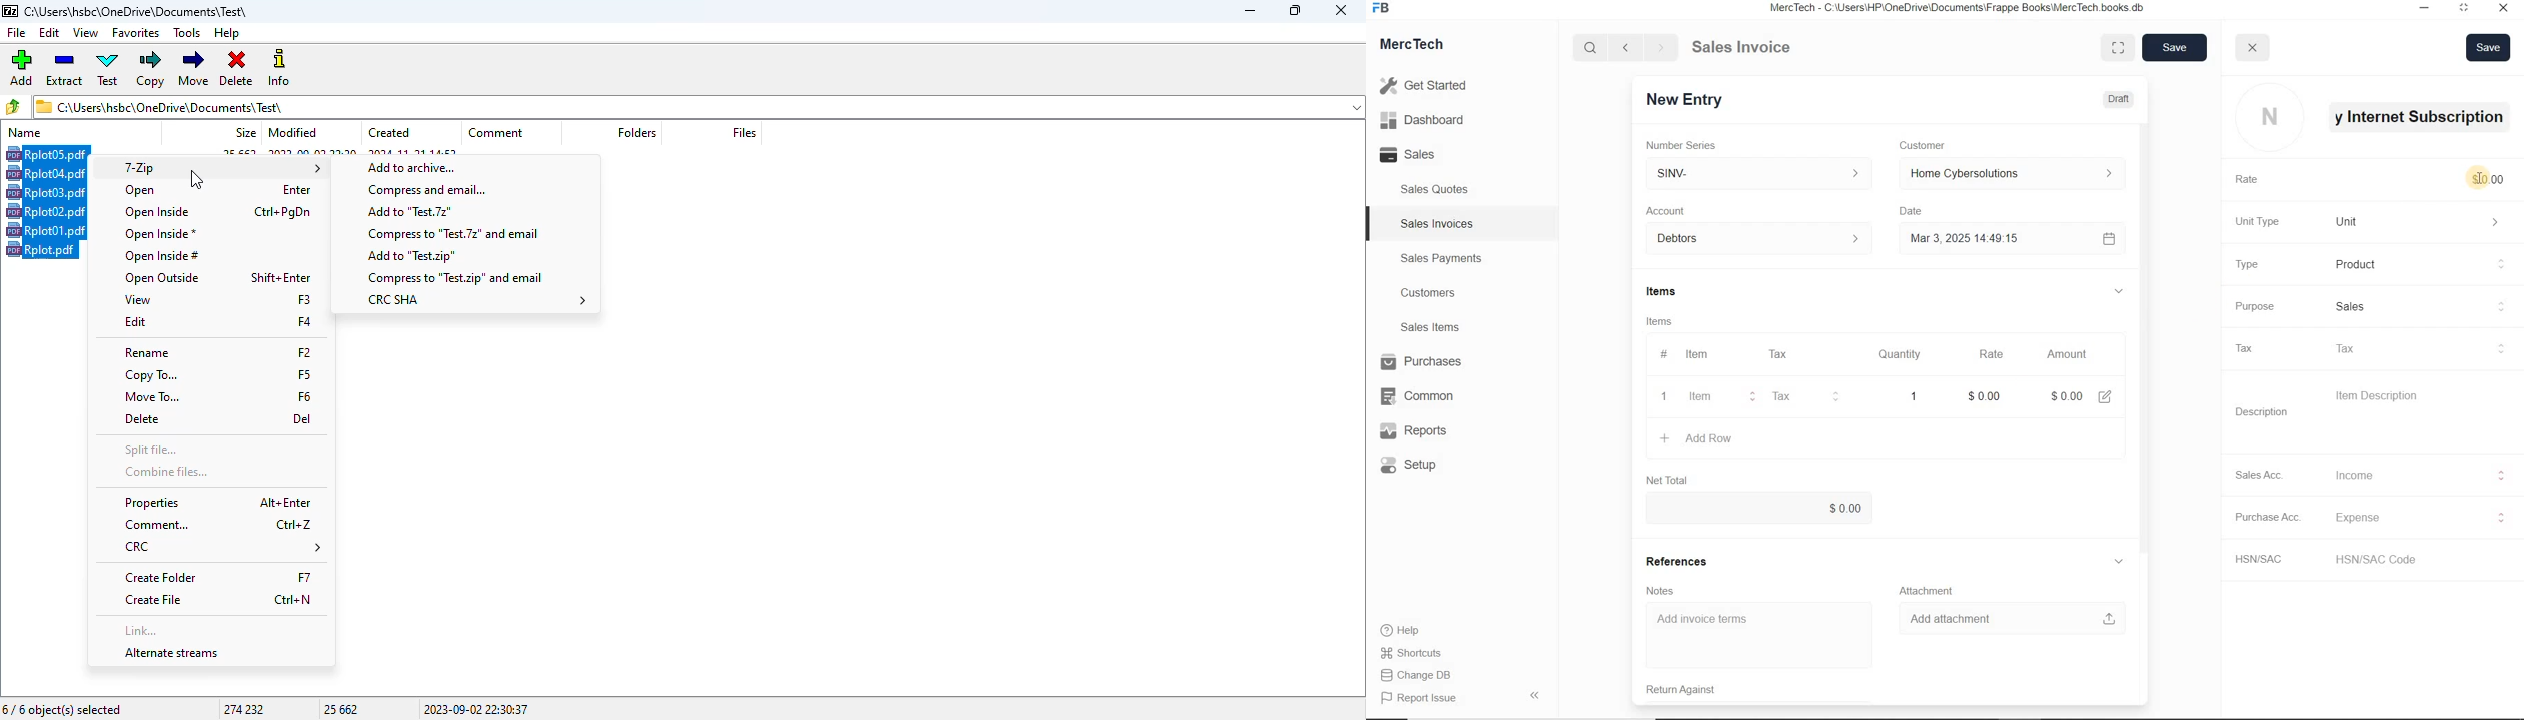 This screenshot has width=2548, height=728. I want to click on item line number, so click(1665, 377).